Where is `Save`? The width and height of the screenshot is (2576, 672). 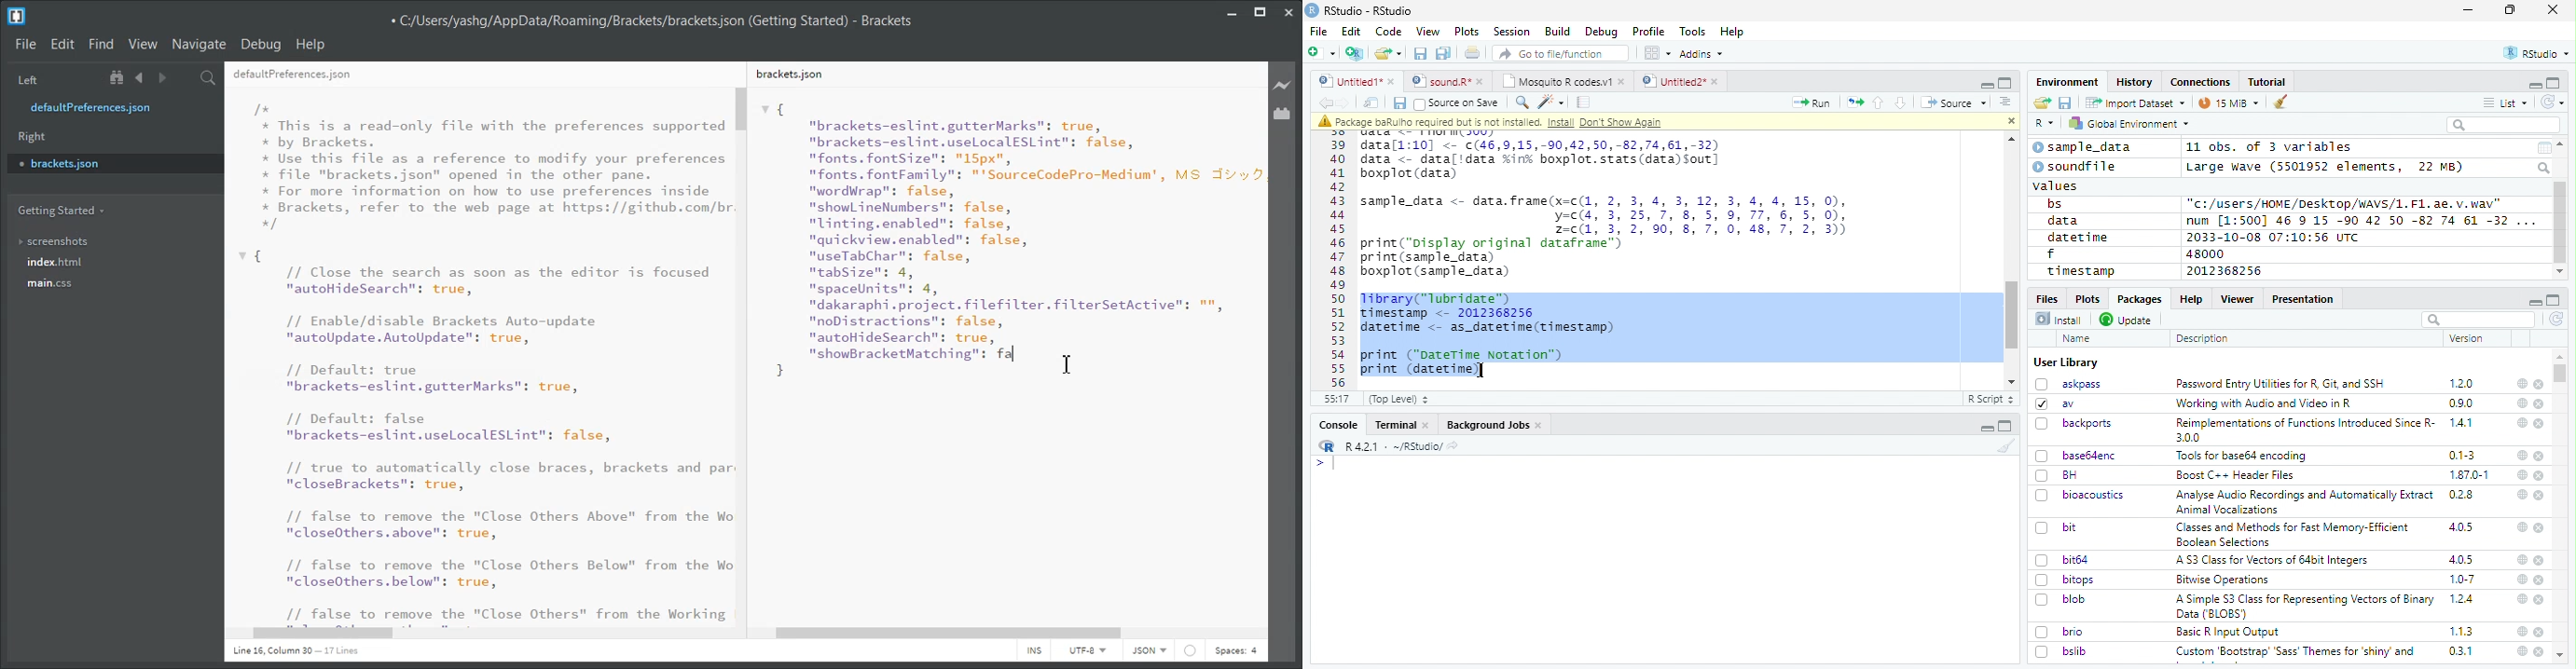 Save is located at coordinates (1398, 103).